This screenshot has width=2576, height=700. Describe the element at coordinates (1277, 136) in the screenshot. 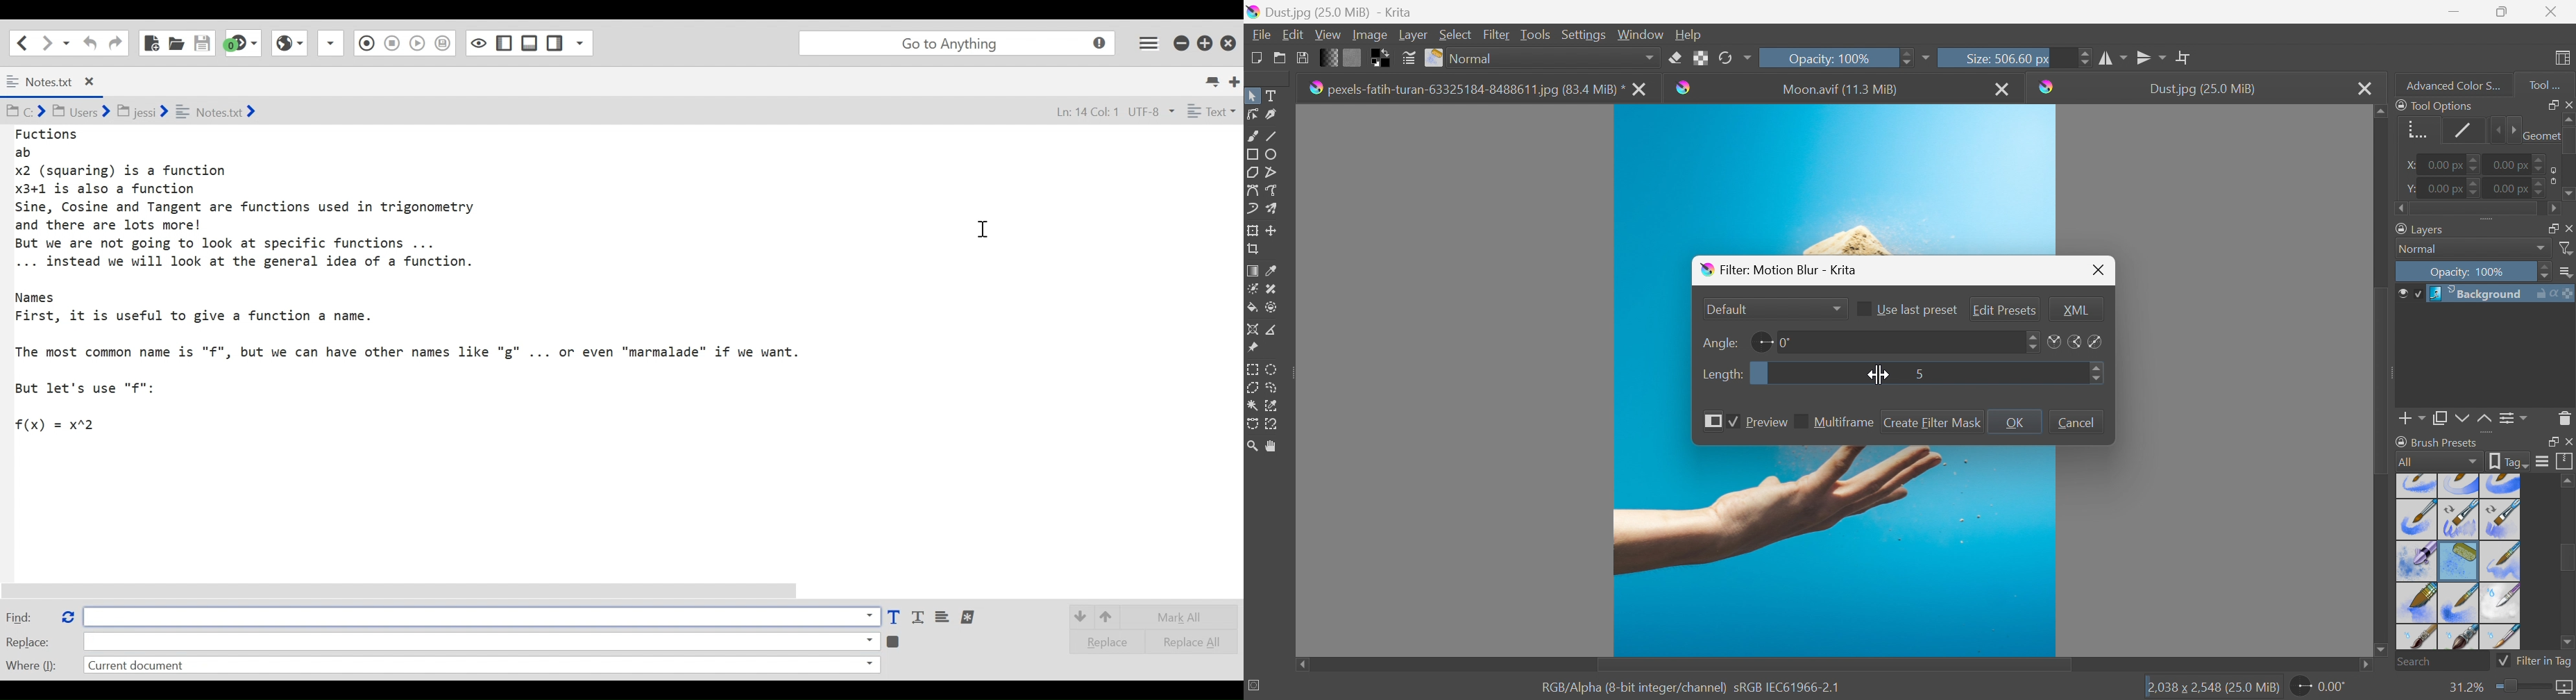

I see `Line tool` at that location.